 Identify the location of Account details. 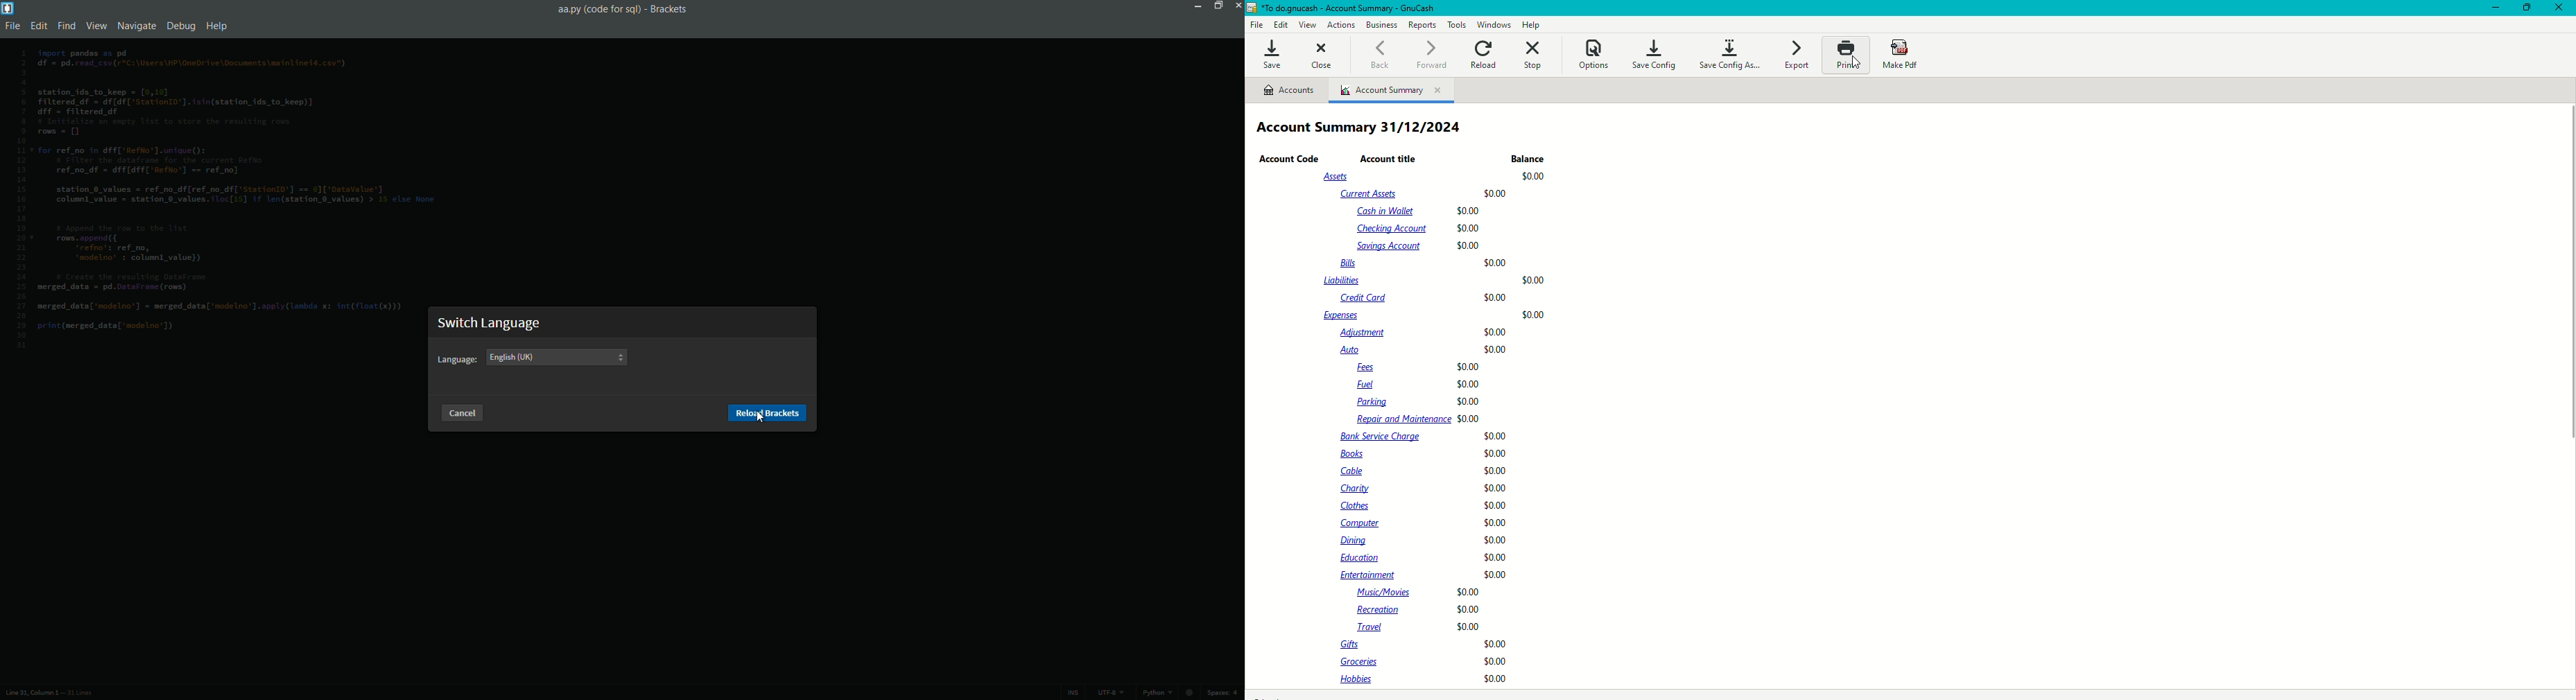
(1430, 429).